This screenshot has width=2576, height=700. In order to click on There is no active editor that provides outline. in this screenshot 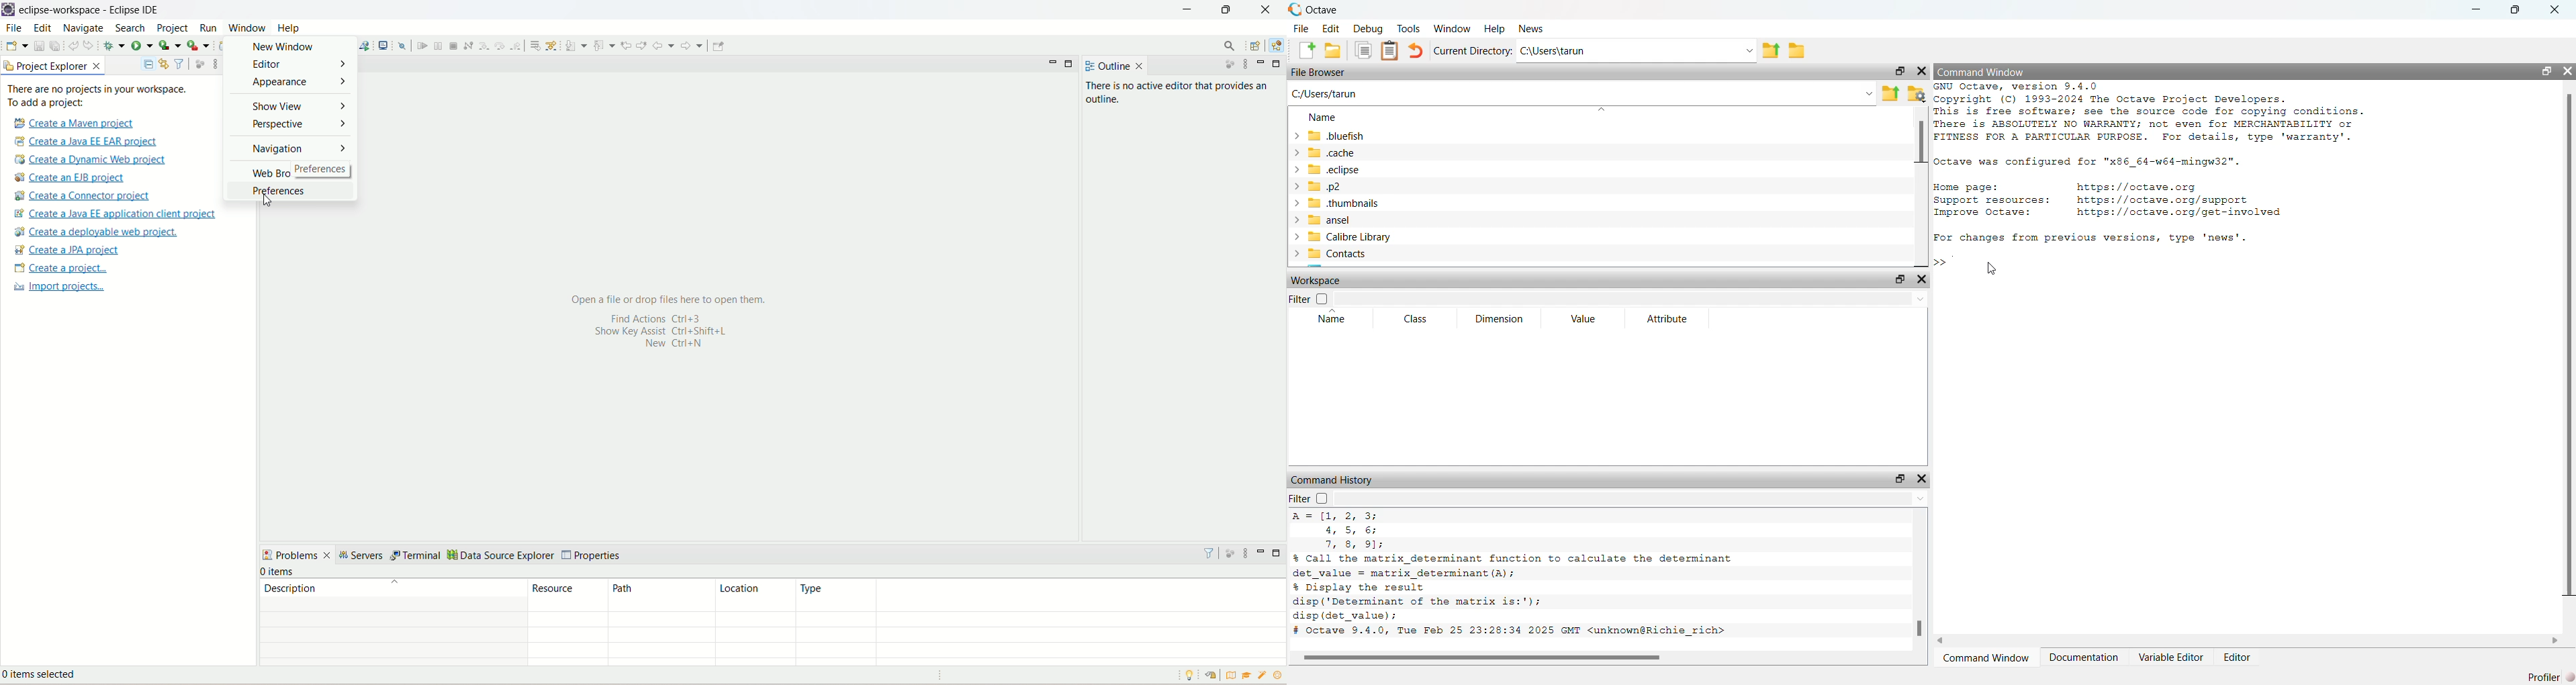, I will do `click(1182, 94)`.